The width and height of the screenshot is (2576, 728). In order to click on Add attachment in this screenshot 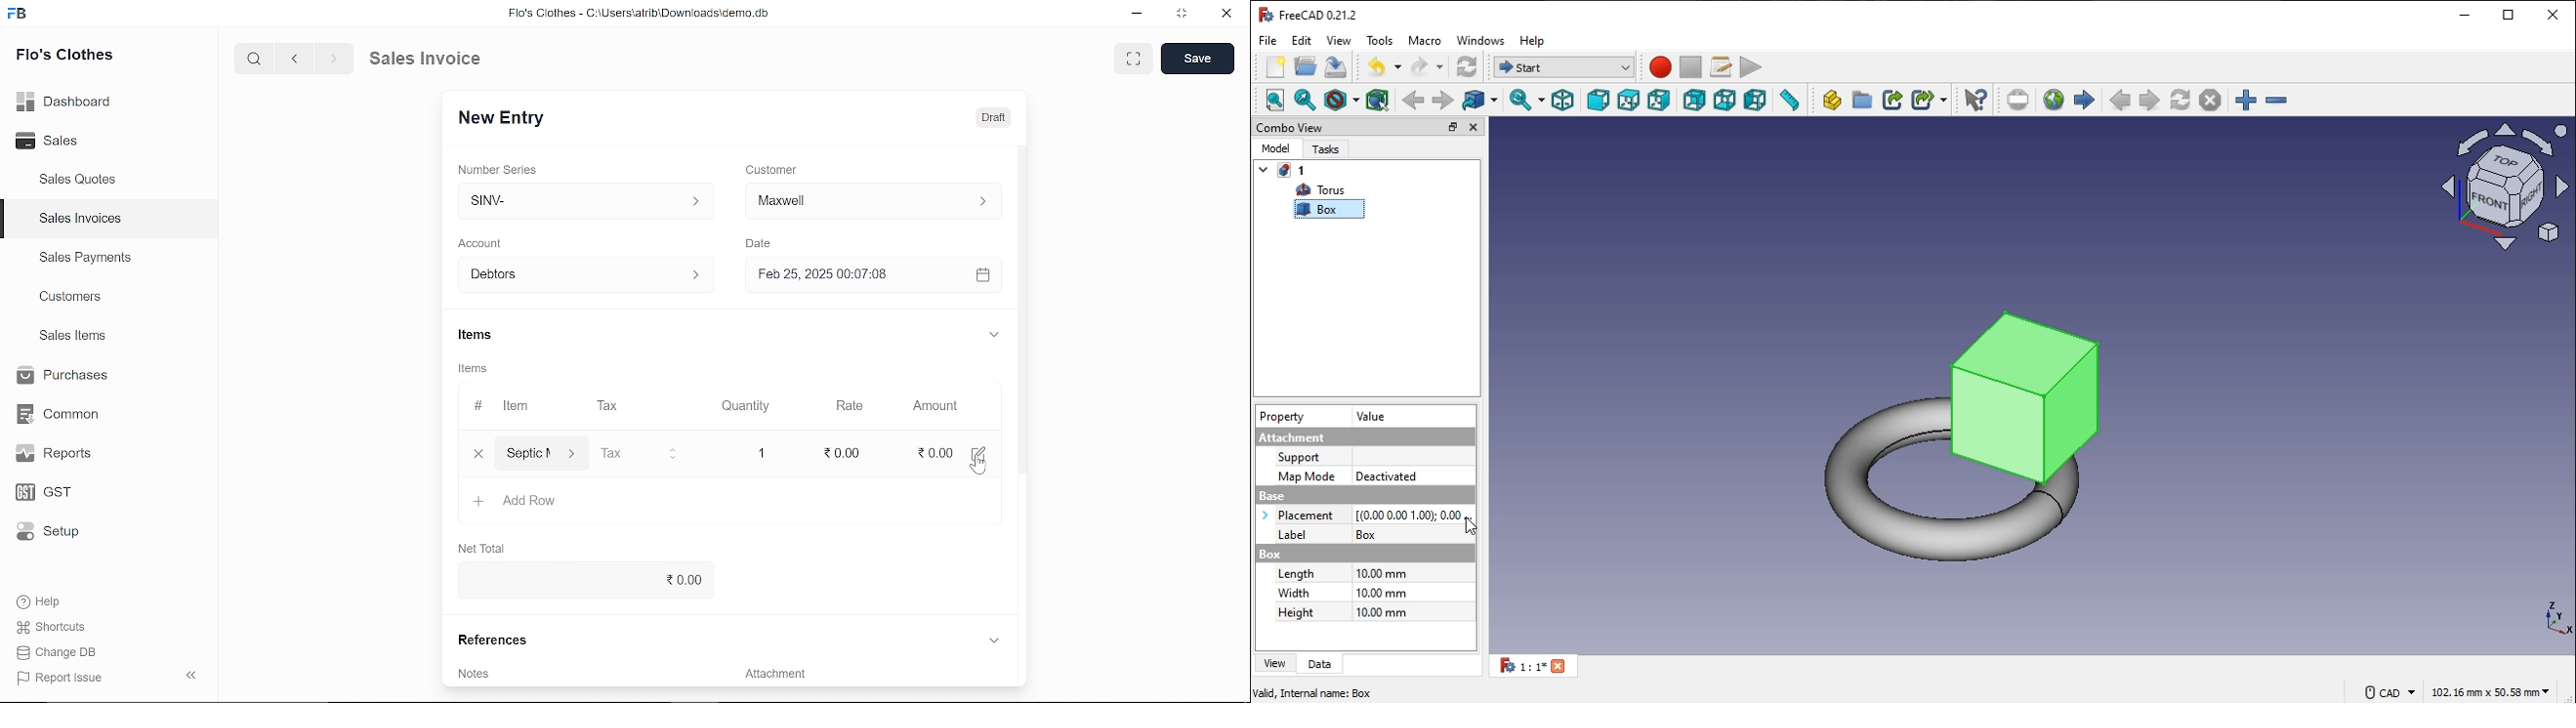, I will do `click(865, 677)`.